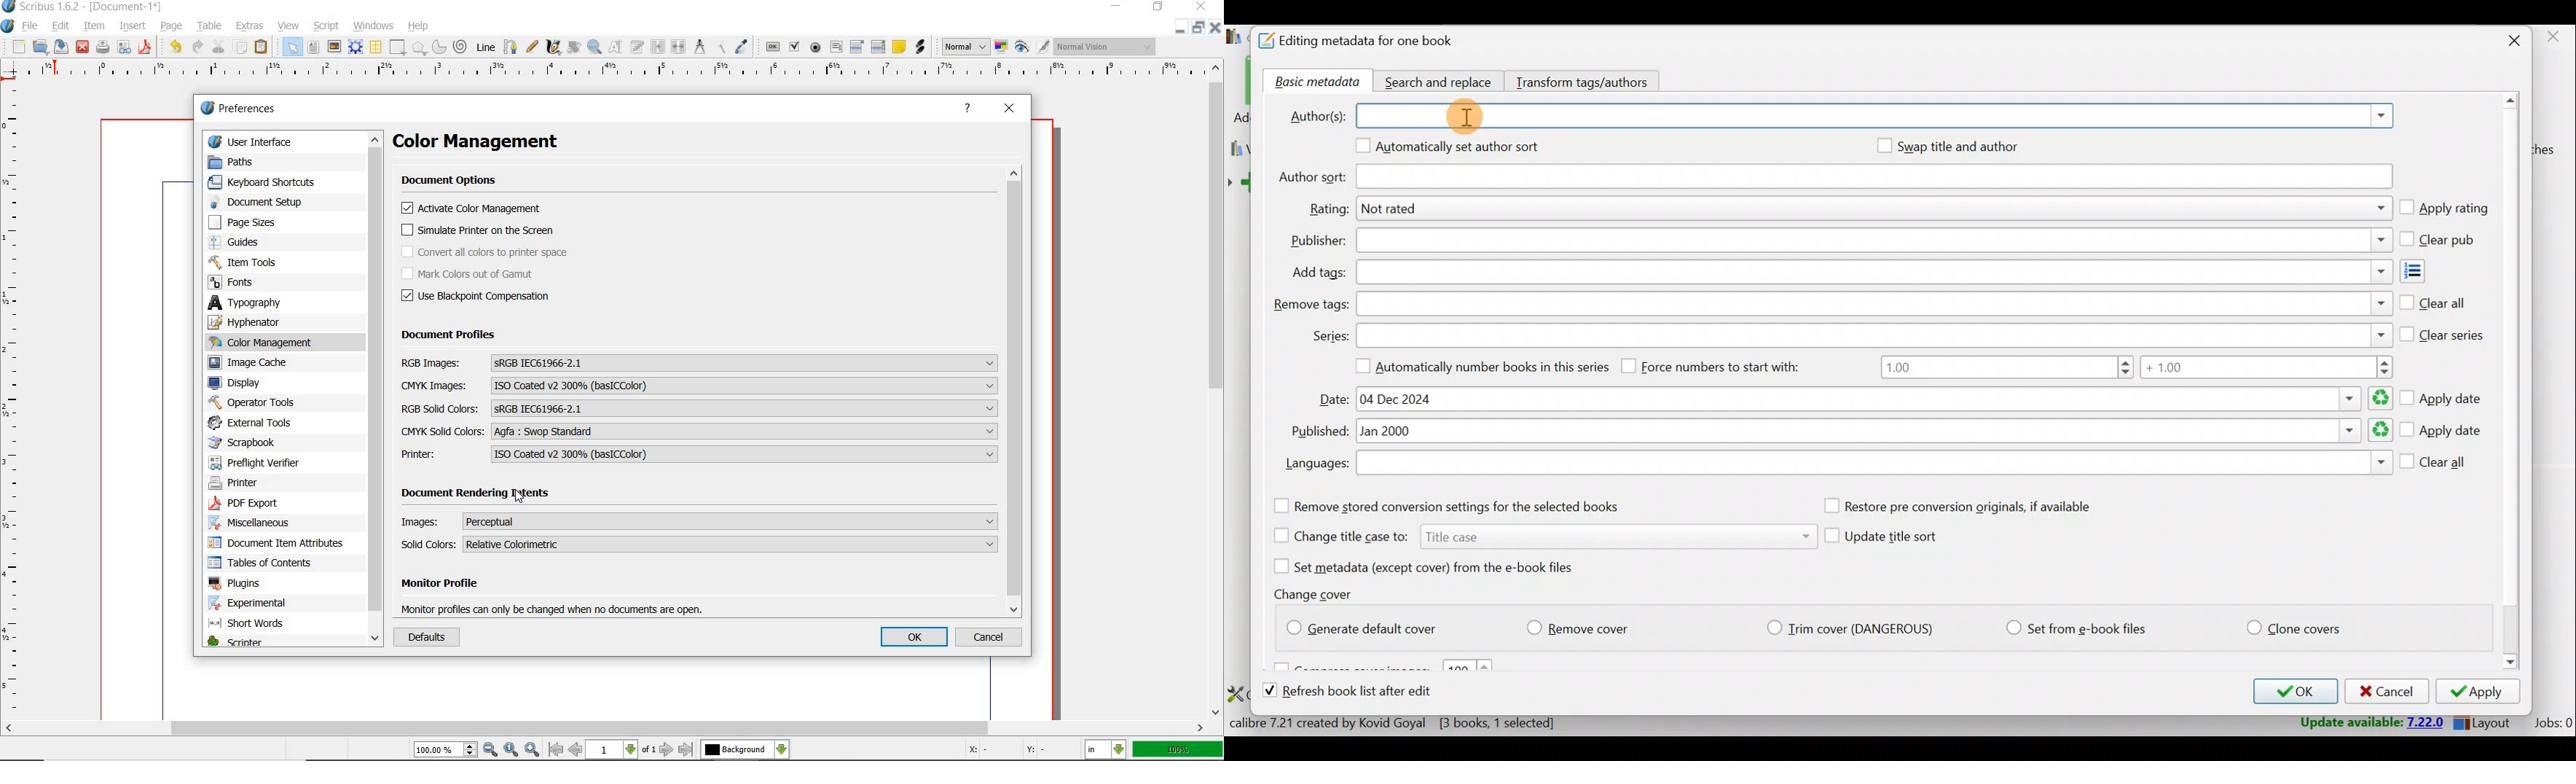 Image resolution: width=2576 pixels, height=784 pixels. I want to click on Add tags, so click(2425, 271).